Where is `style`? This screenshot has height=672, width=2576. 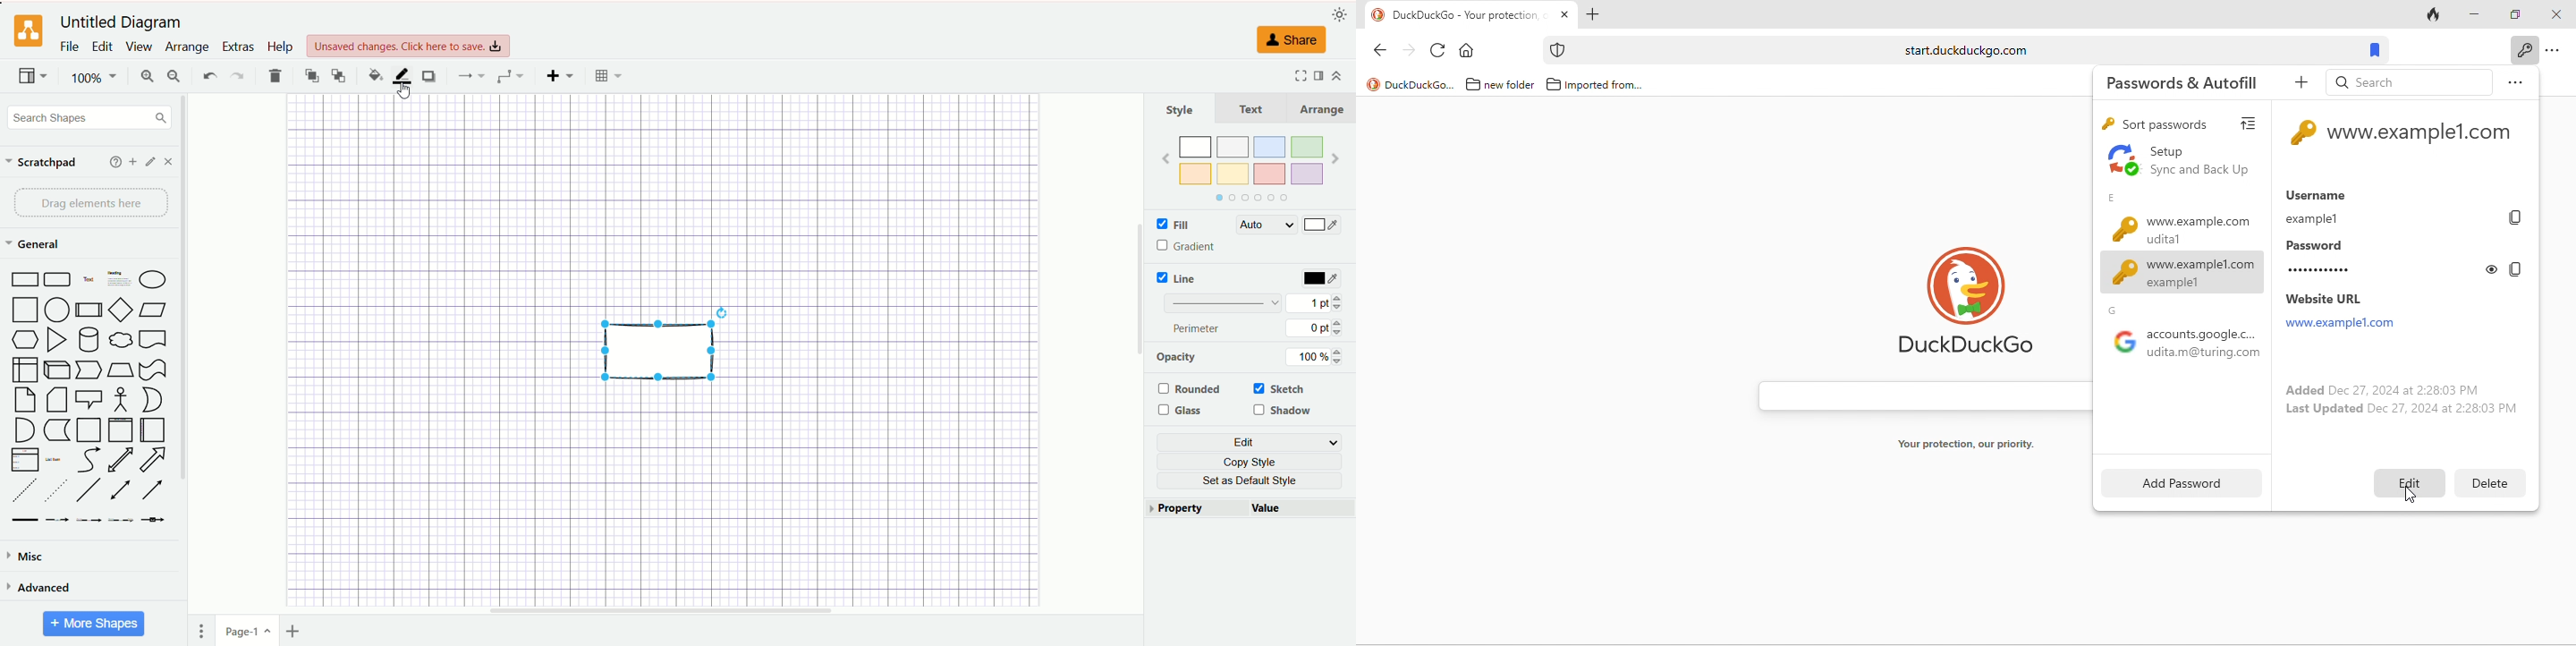
style is located at coordinates (1184, 109).